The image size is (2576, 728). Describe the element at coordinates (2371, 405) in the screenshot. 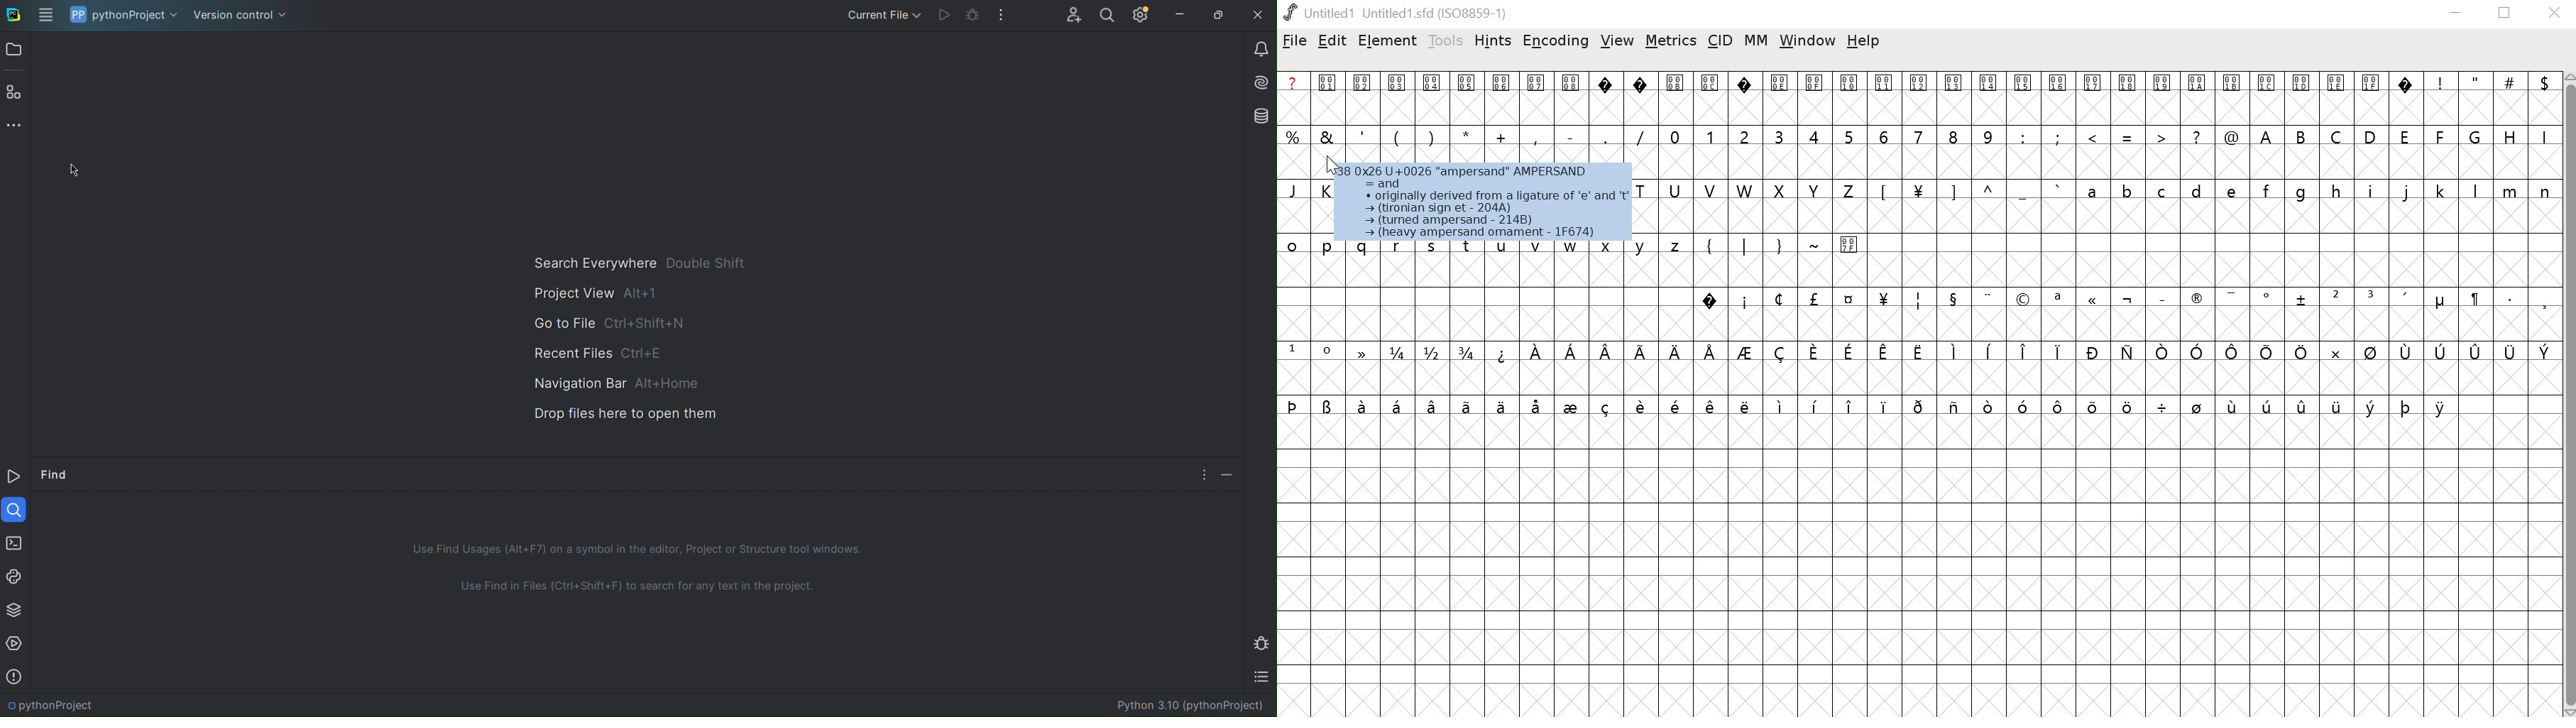

I see `symbol` at that location.